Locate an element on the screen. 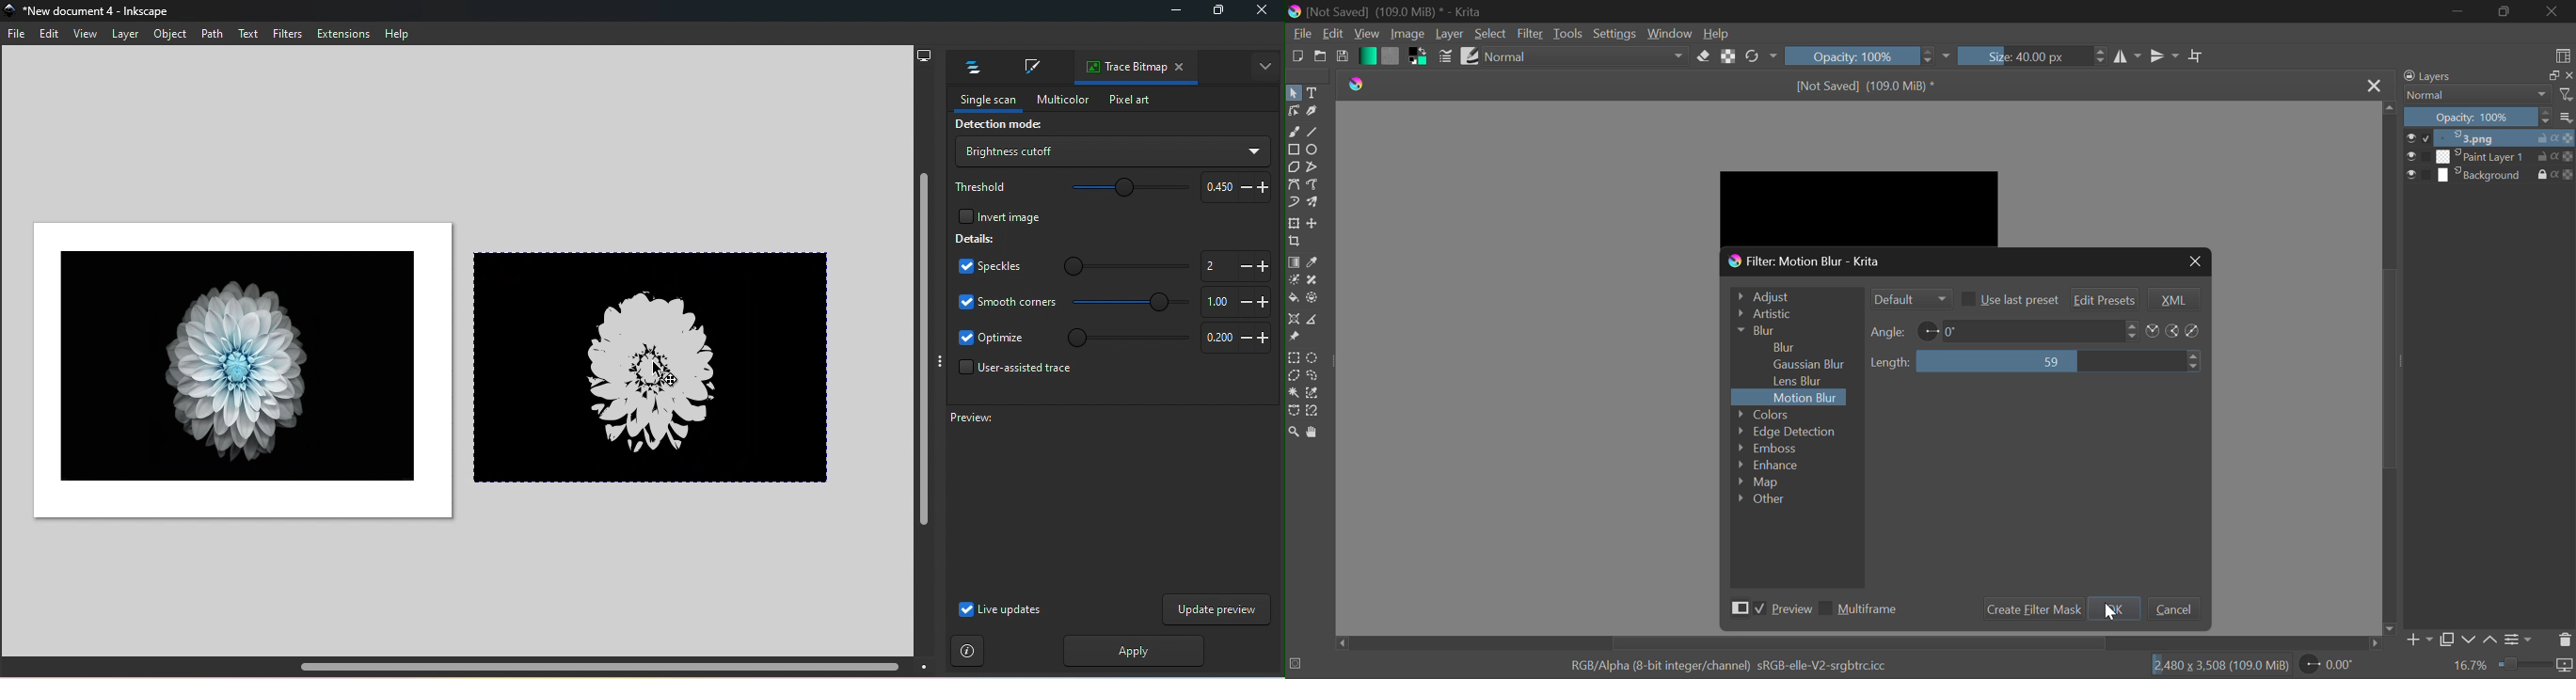 The height and width of the screenshot is (700, 2576). Smooth corners is located at coordinates (1007, 301).